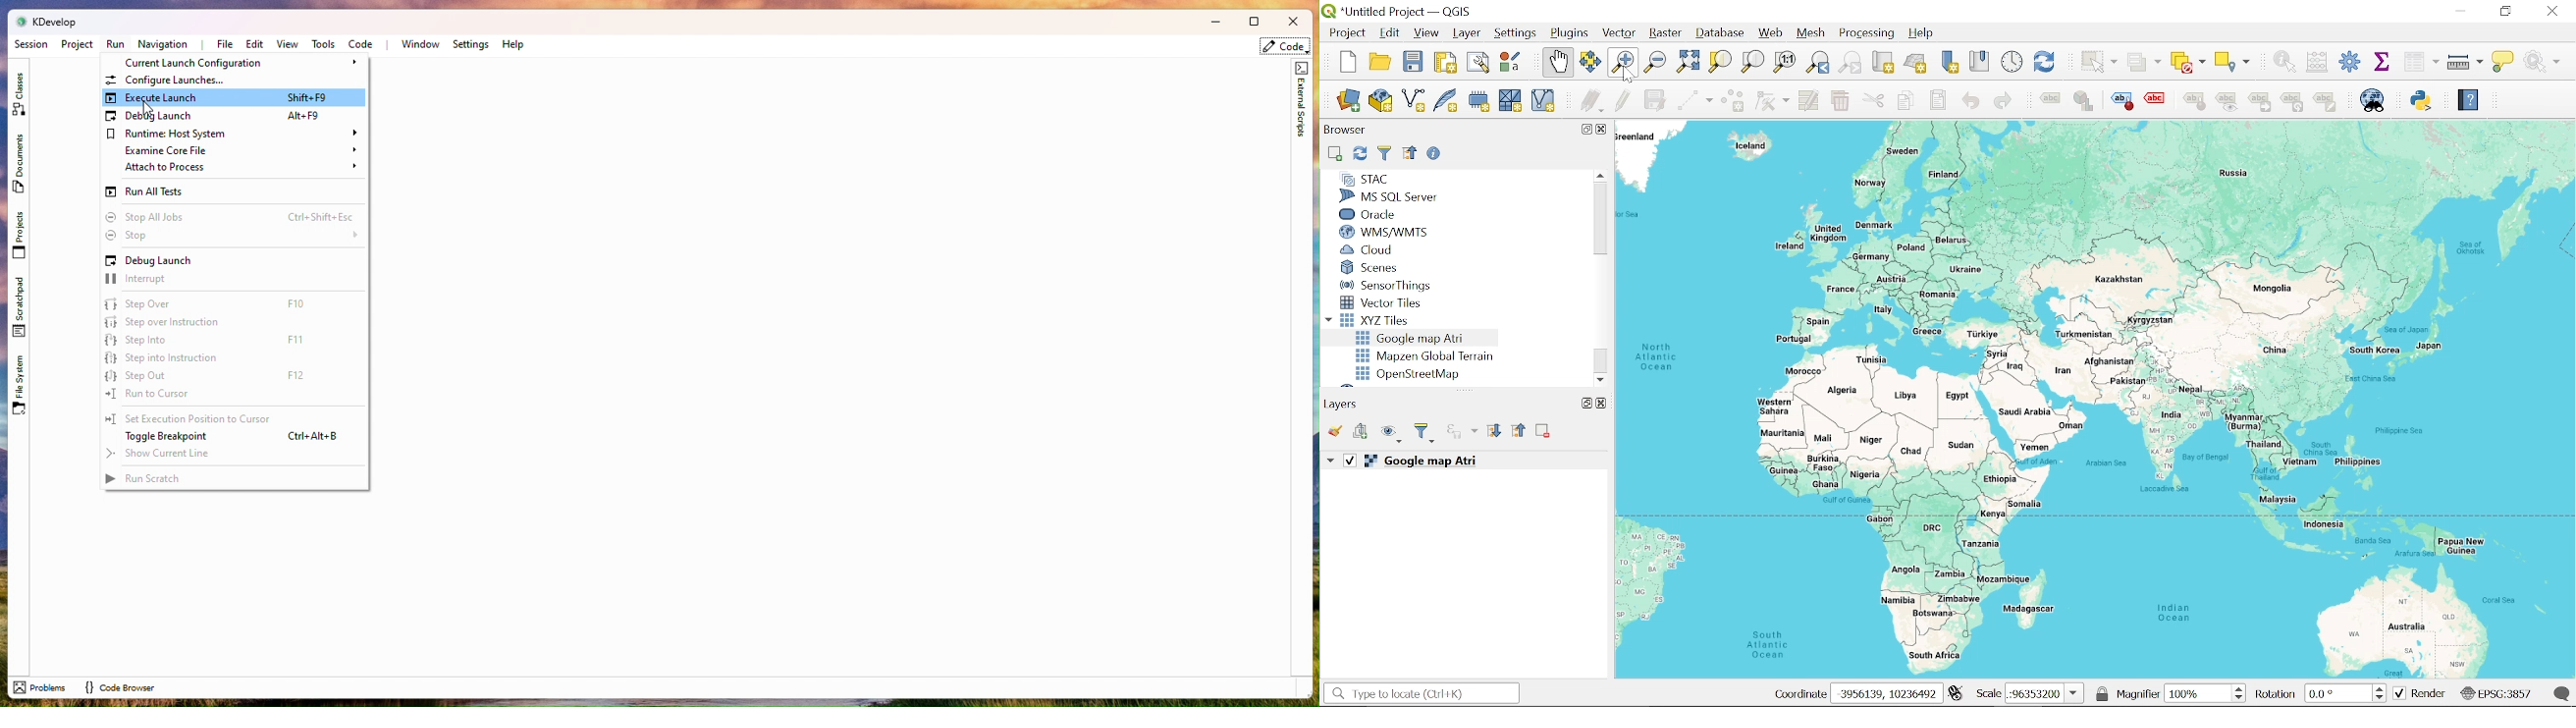  Describe the element at coordinates (1385, 214) in the screenshot. I see `Orade` at that location.